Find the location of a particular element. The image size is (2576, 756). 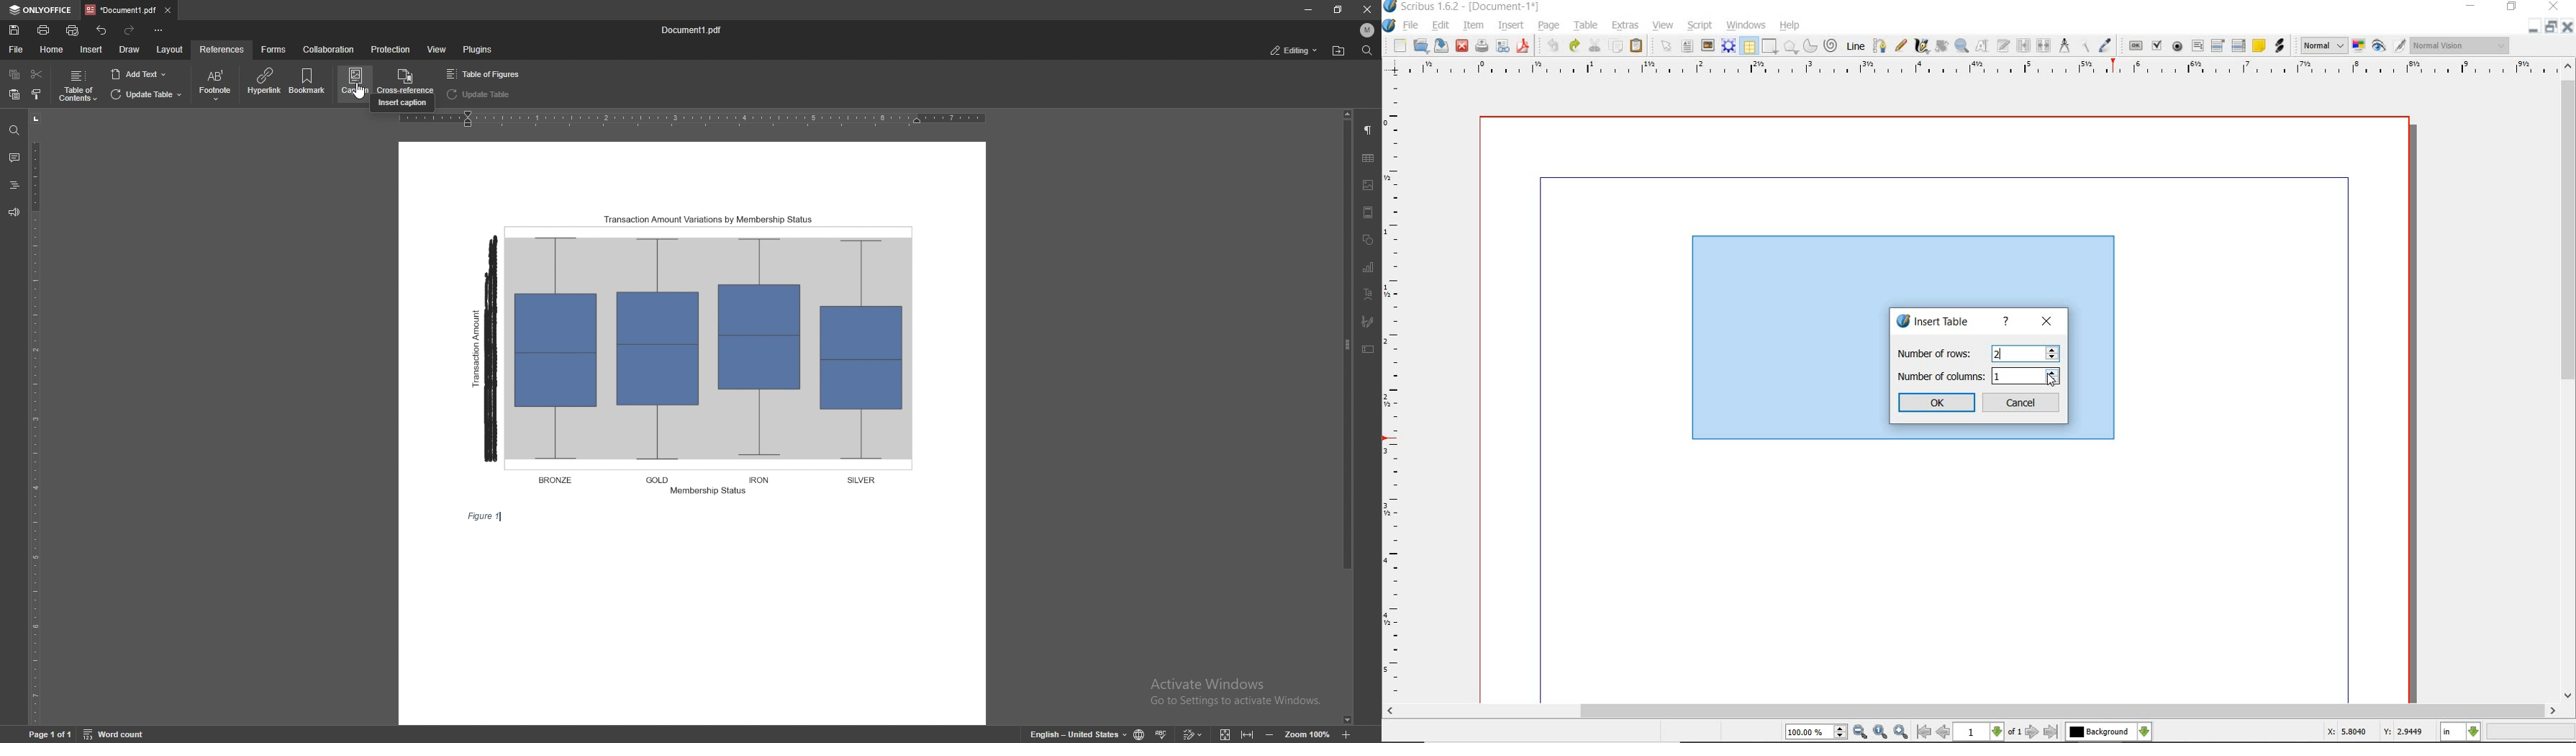

view  is located at coordinates (1665, 26).